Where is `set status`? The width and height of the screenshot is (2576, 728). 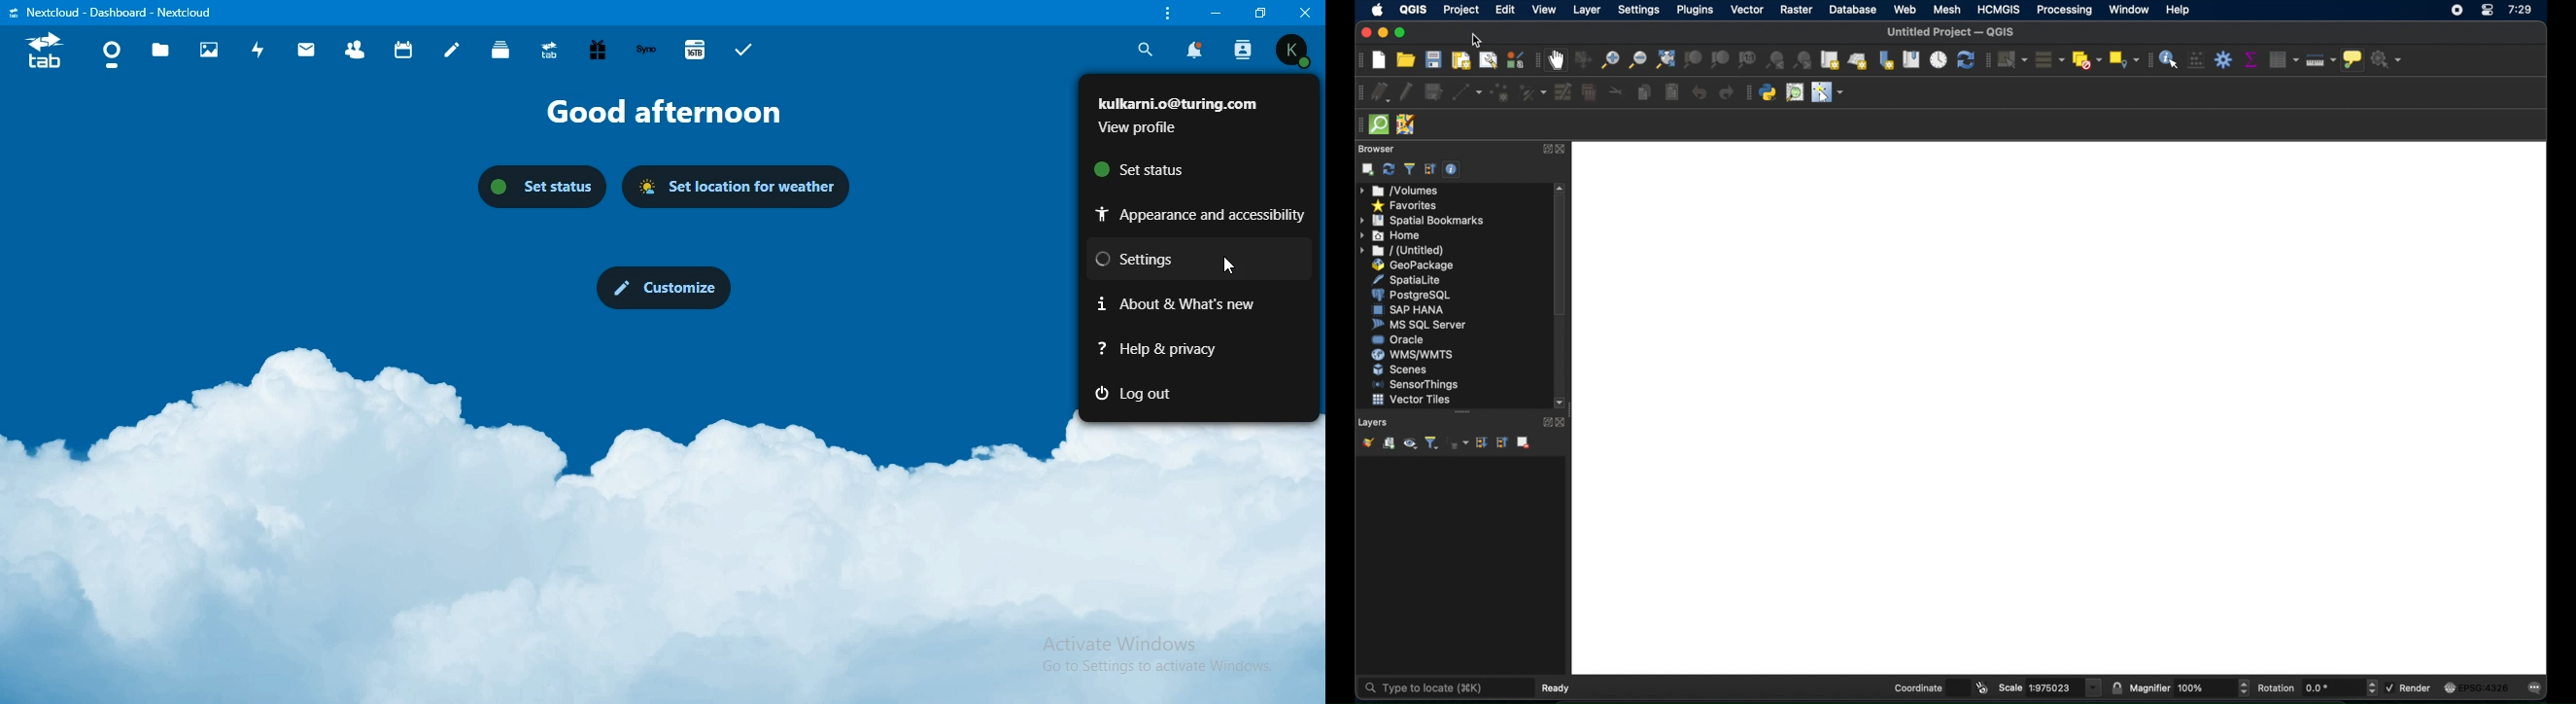
set status is located at coordinates (1143, 171).